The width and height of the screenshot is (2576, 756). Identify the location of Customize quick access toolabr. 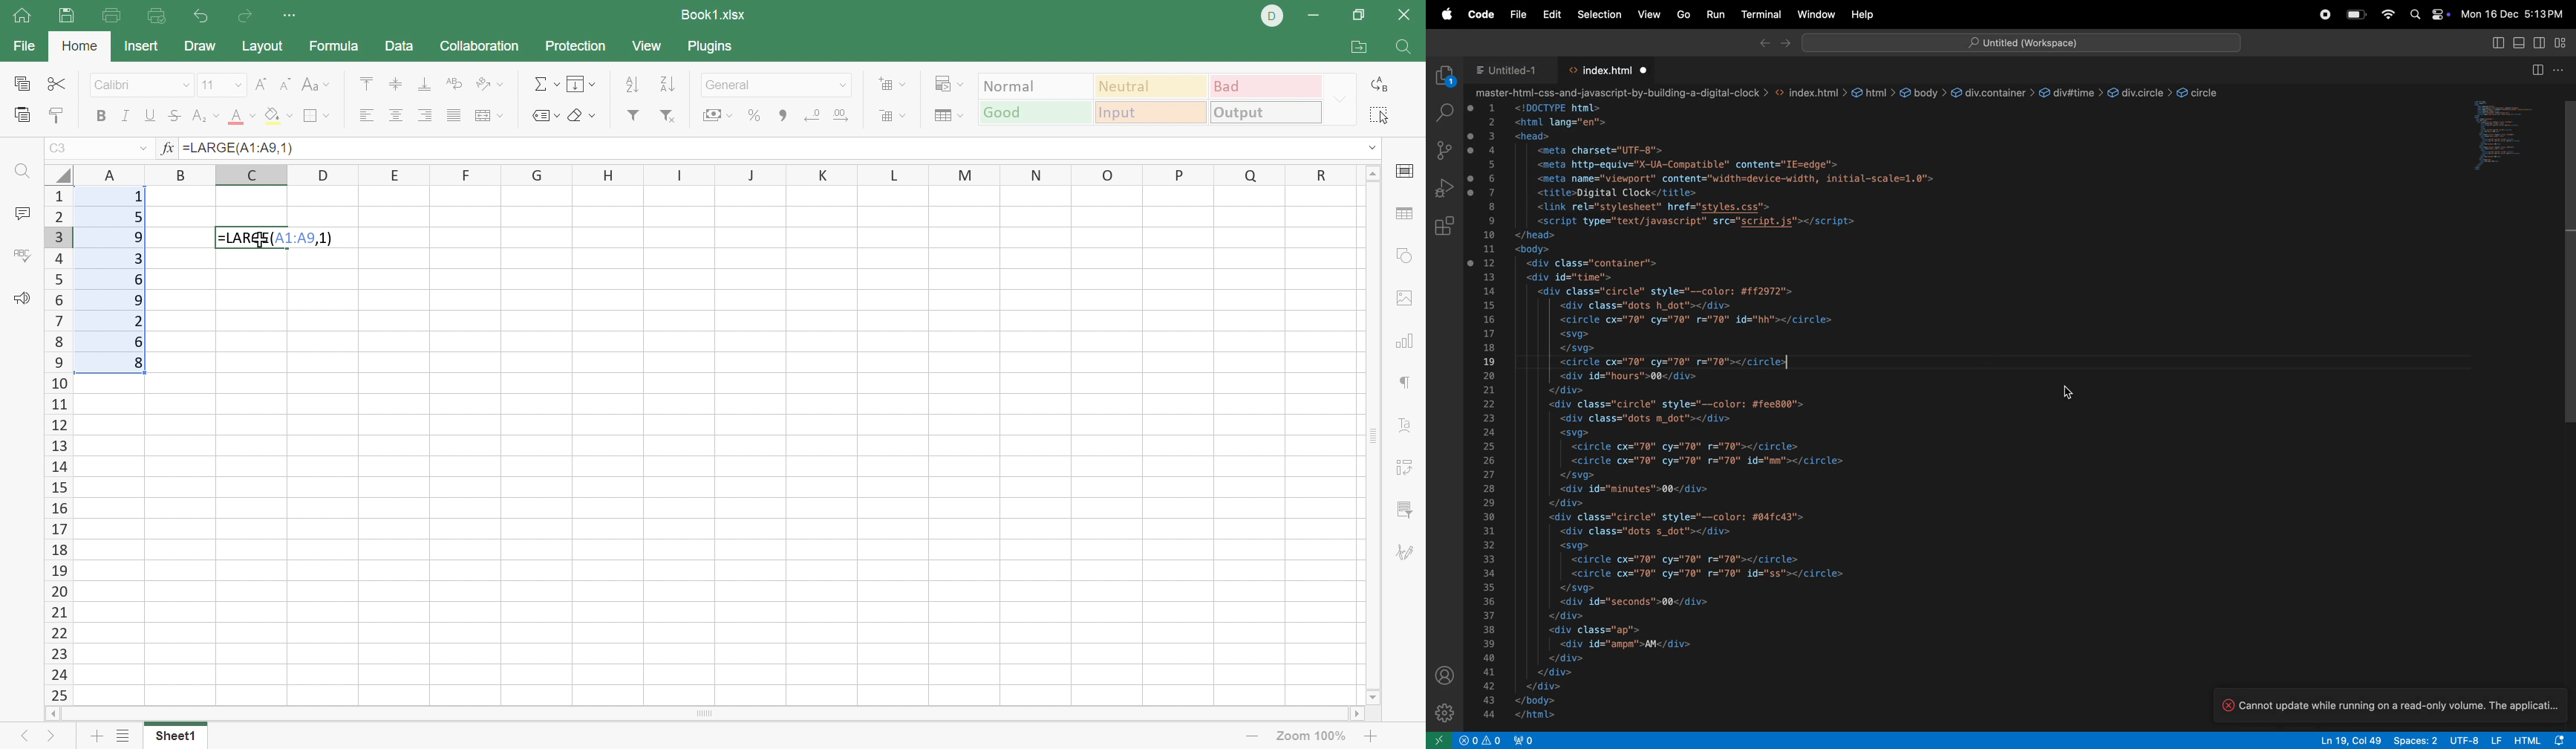
(292, 16).